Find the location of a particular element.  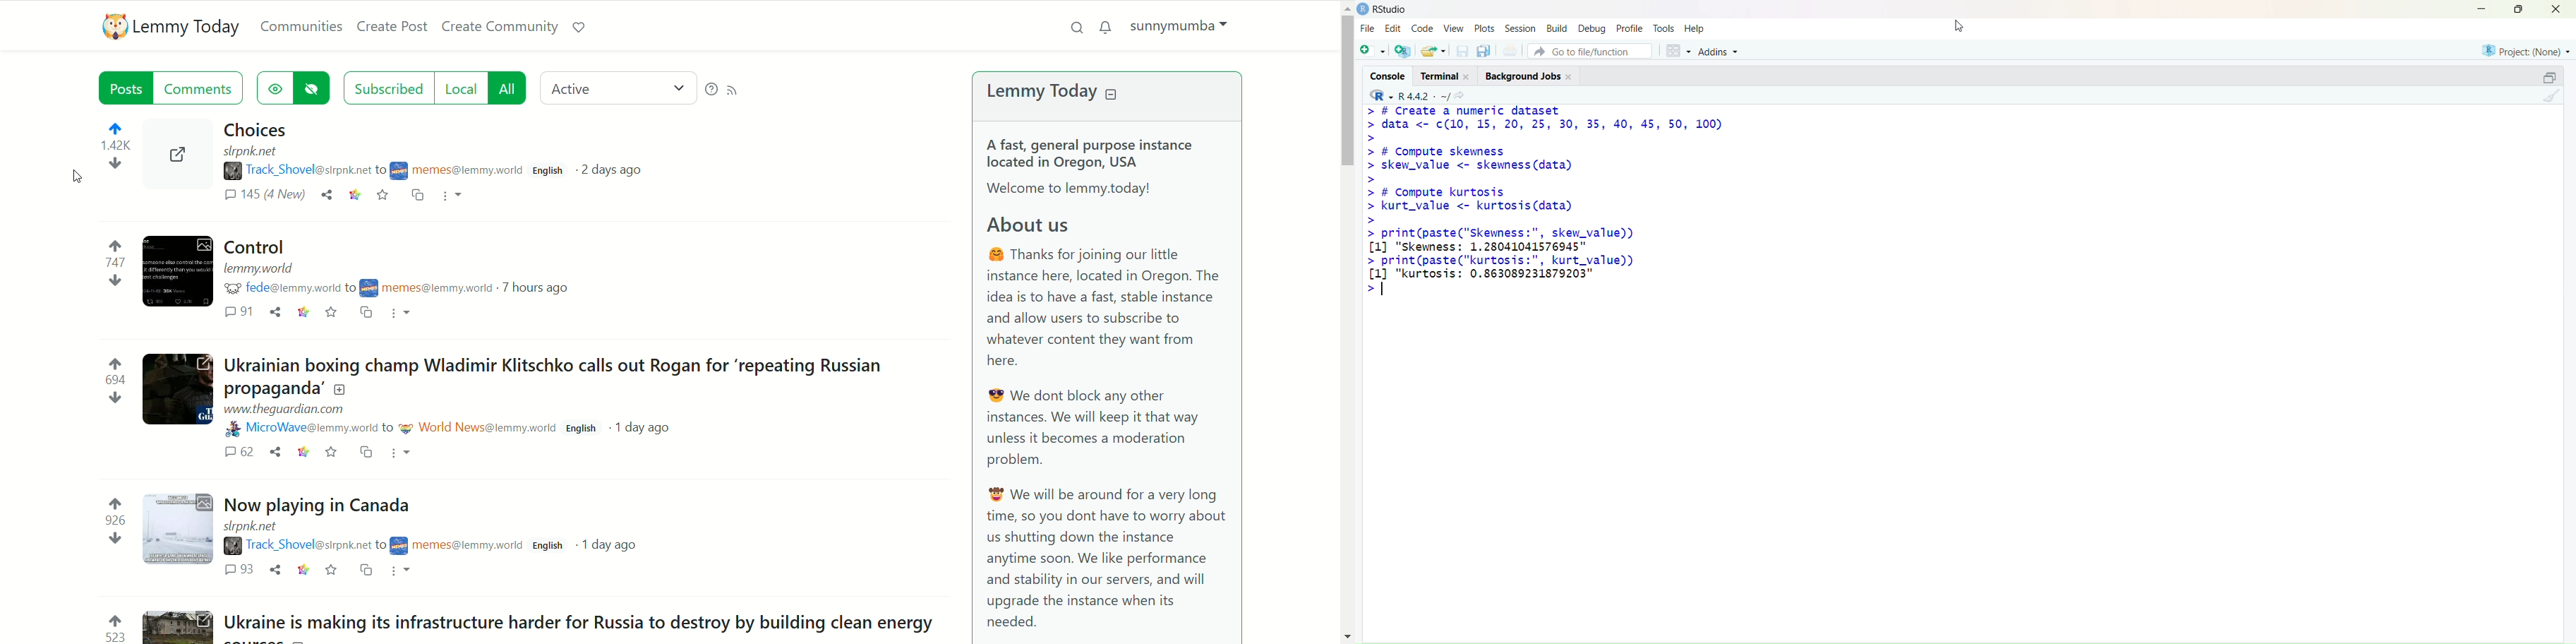

Tools is located at coordinates (1664, 26).